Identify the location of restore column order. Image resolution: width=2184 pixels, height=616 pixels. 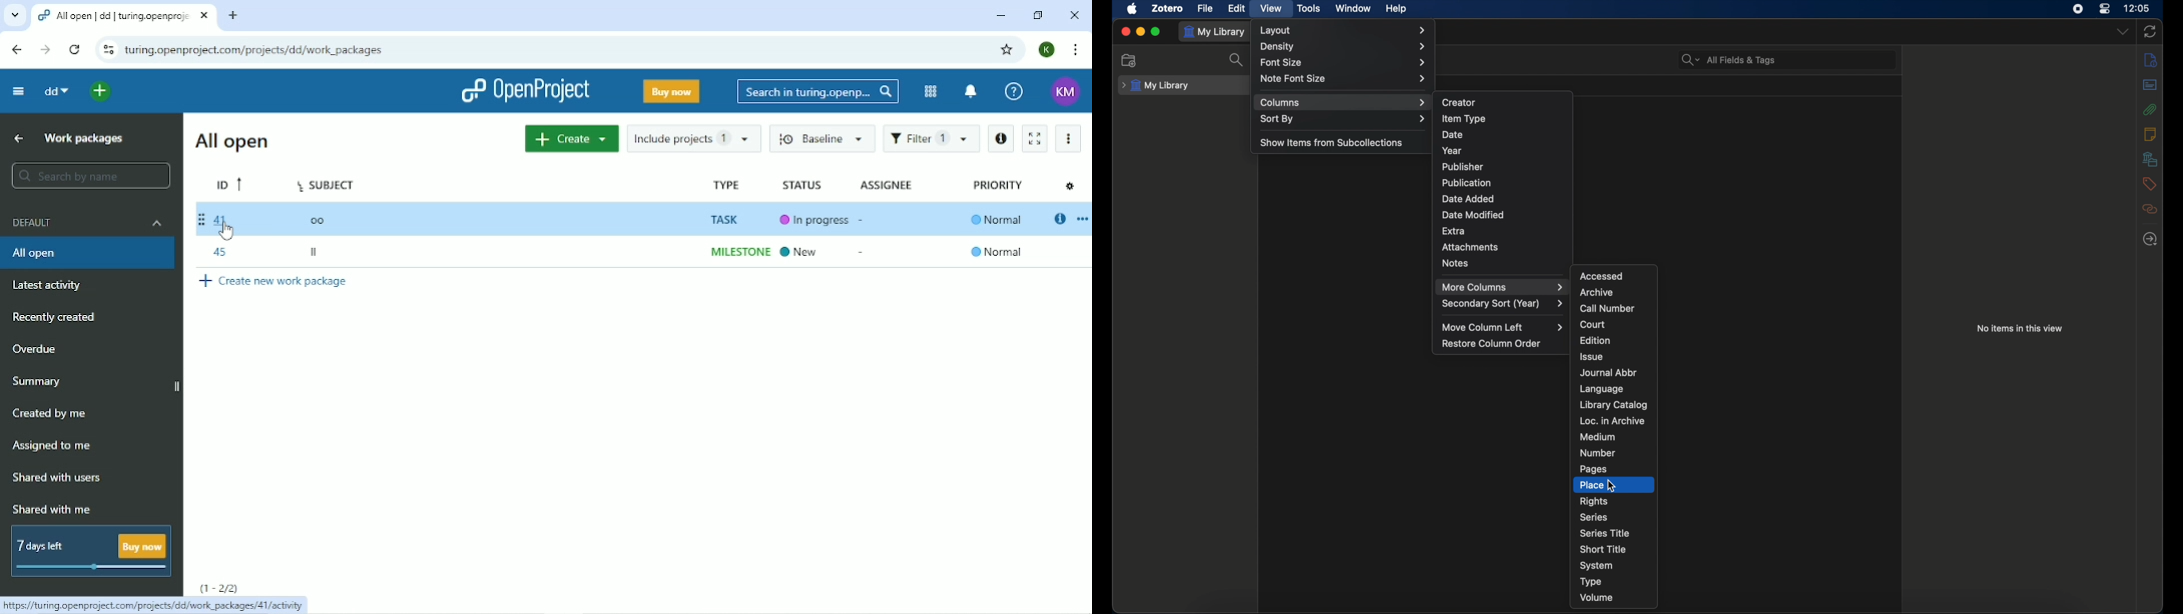
(1493, 344).